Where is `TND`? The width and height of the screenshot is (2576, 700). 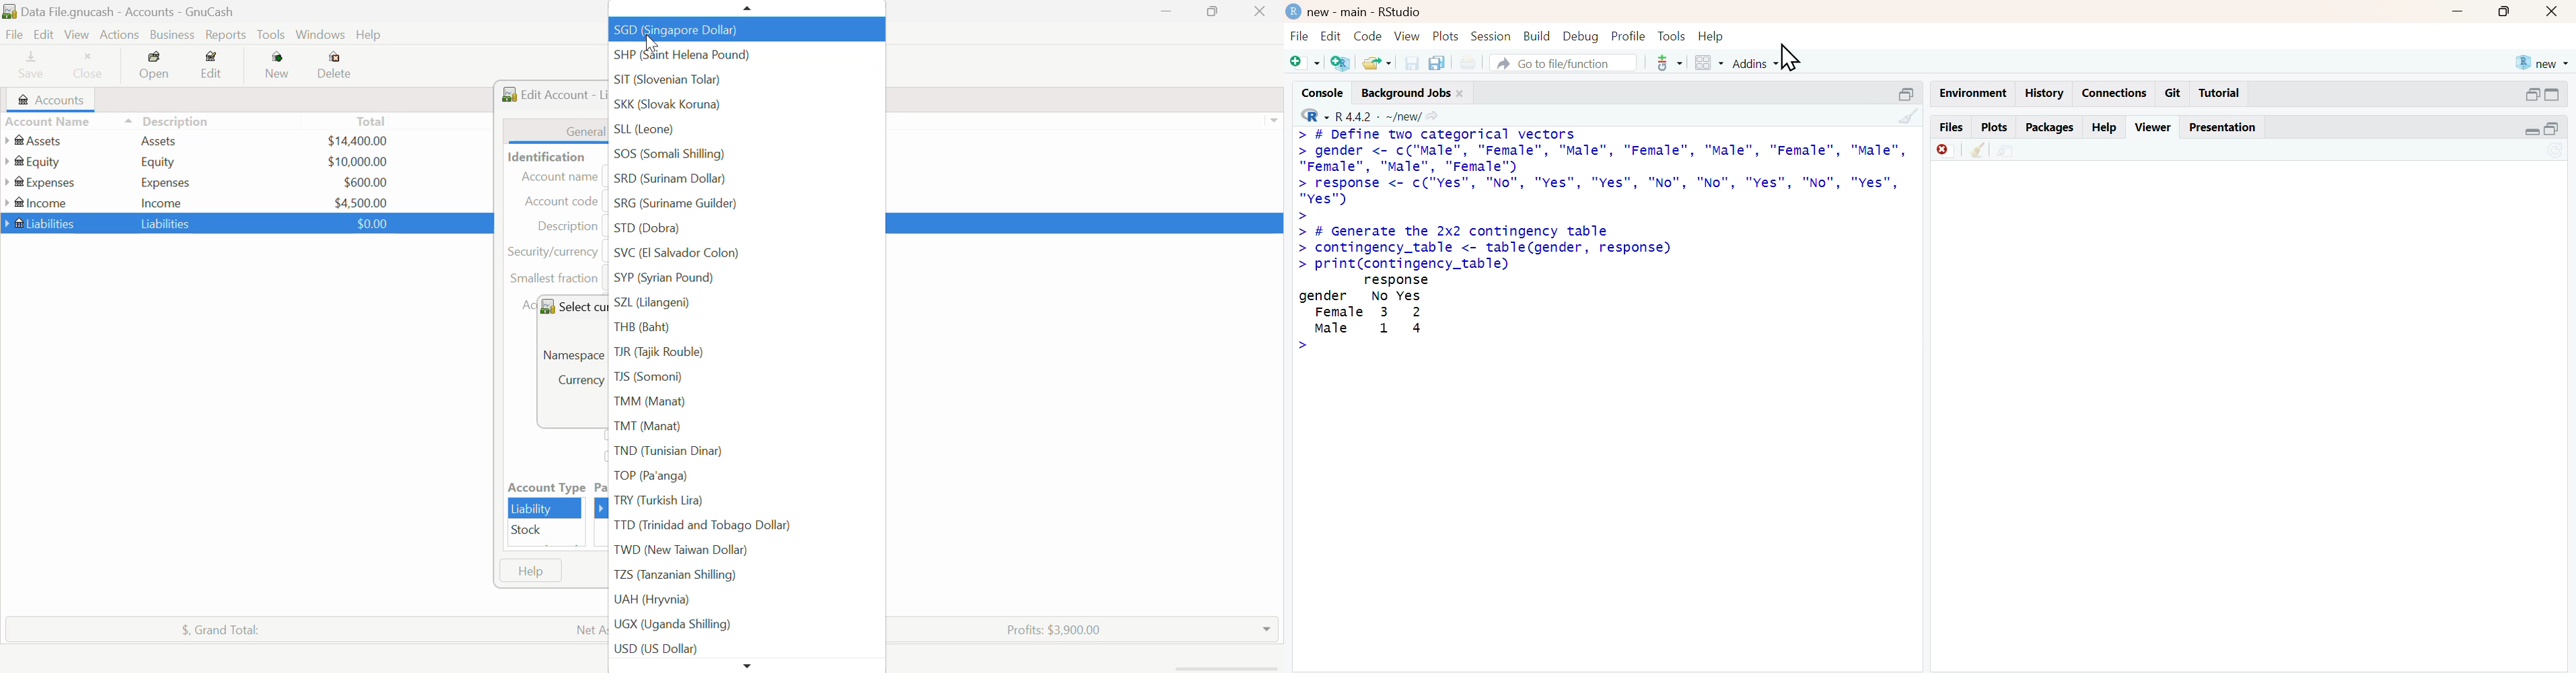 TND is located at coordinates (743, 452).